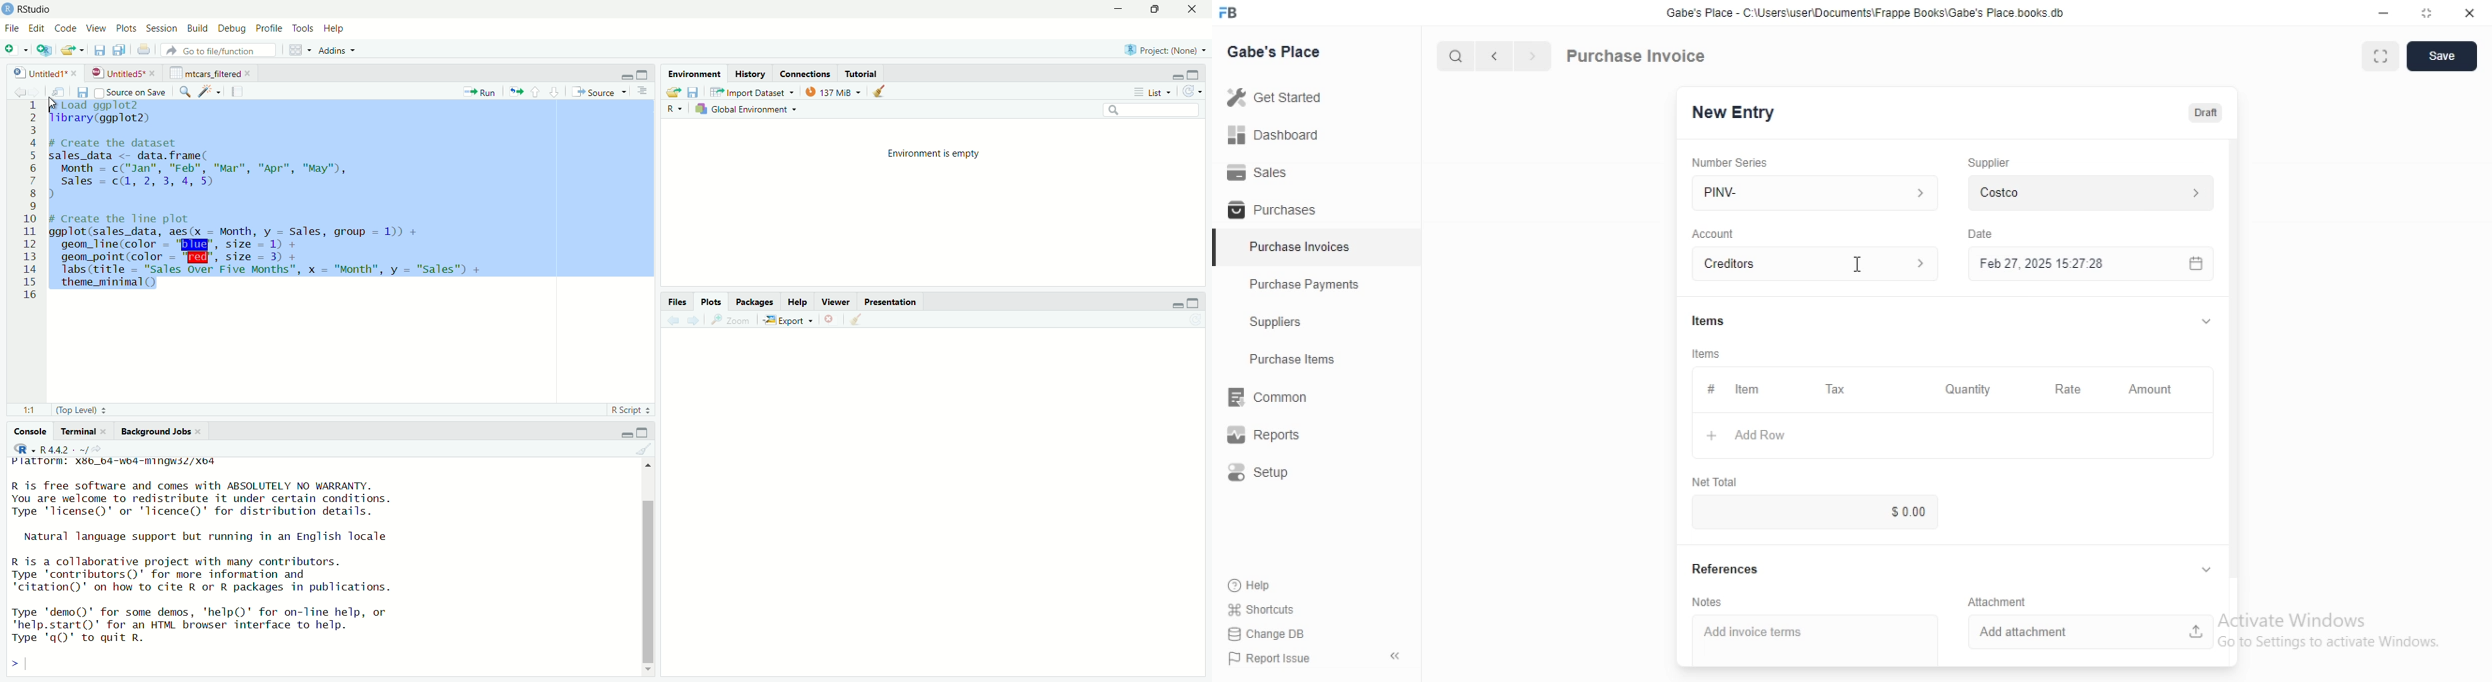 Image resolution: width=2492 pixels, height=700 pixels. What do you see at coordinates (1160, 9) in the screenshot?
I see `maximize` at bounding box center [1160, 9].